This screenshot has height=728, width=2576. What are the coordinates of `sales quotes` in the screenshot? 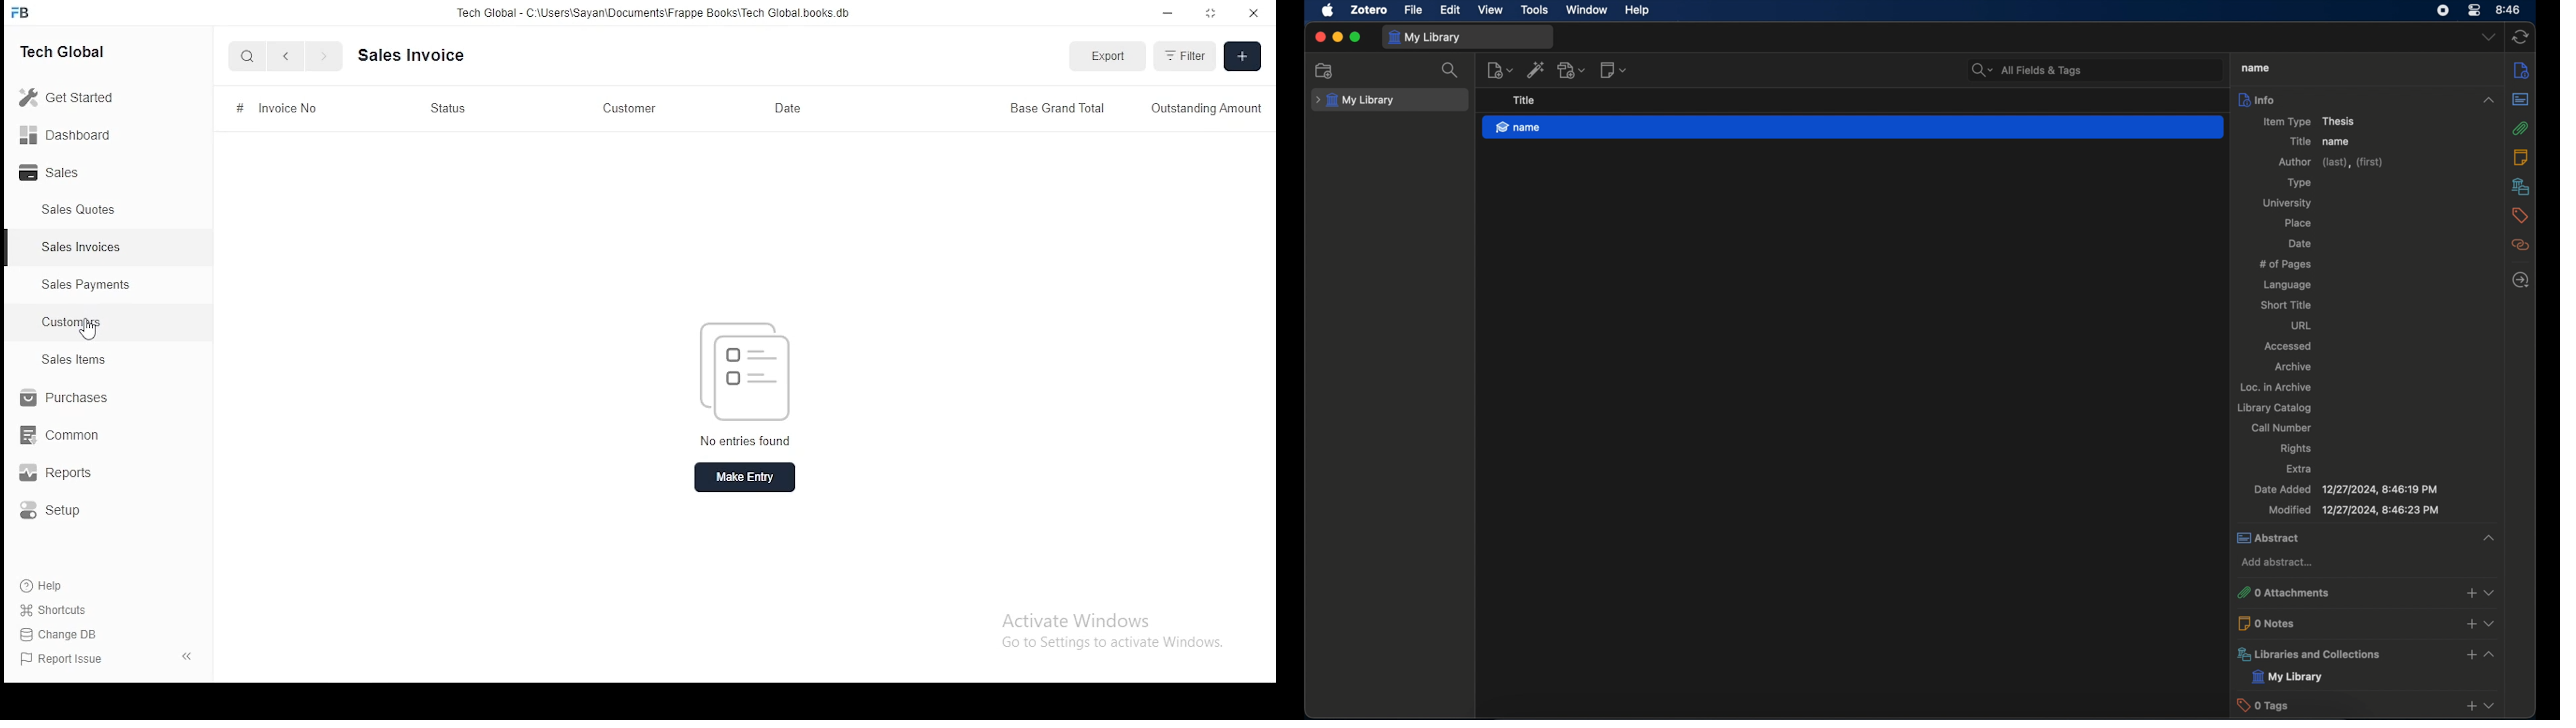 It's located at (81, 210).